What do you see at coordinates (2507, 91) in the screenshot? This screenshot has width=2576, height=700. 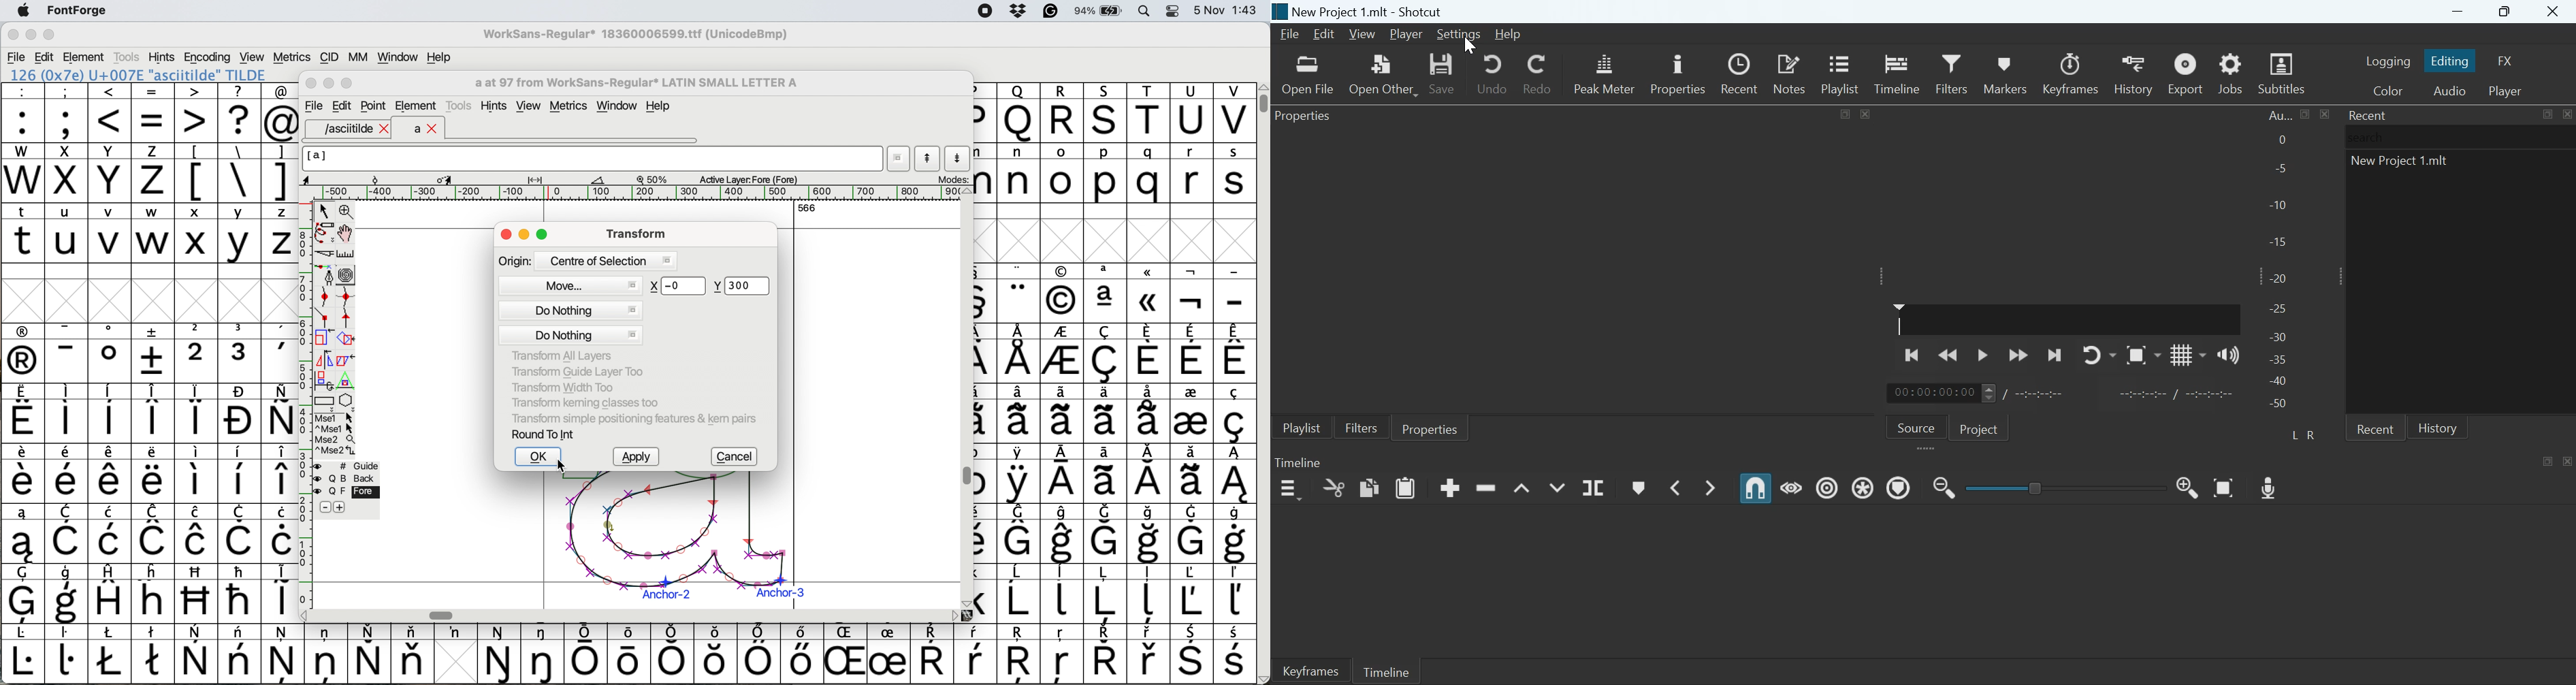 I see `Switch to the Player only layout` at bounding box center [2507, 91].